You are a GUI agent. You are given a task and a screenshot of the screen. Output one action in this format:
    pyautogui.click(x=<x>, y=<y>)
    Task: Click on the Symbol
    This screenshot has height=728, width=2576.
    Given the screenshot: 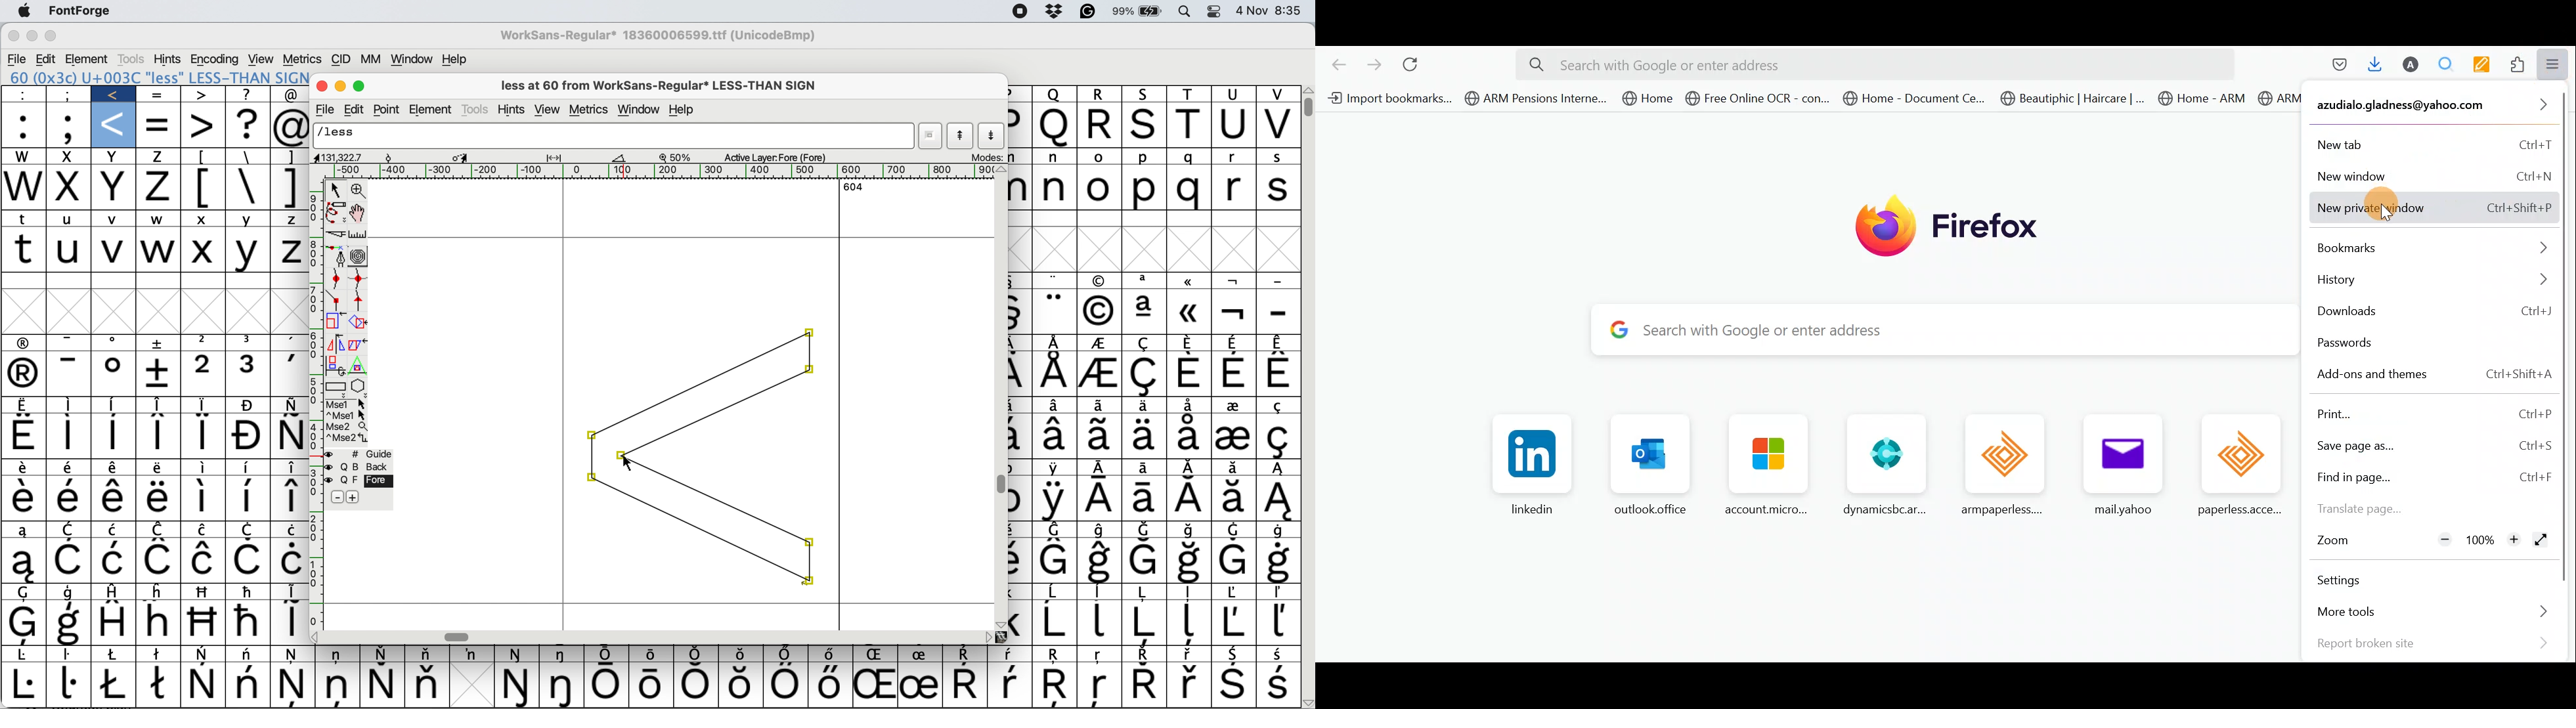 What is the action you would take?
    pyautogui.click(x=1101, y=344)
    